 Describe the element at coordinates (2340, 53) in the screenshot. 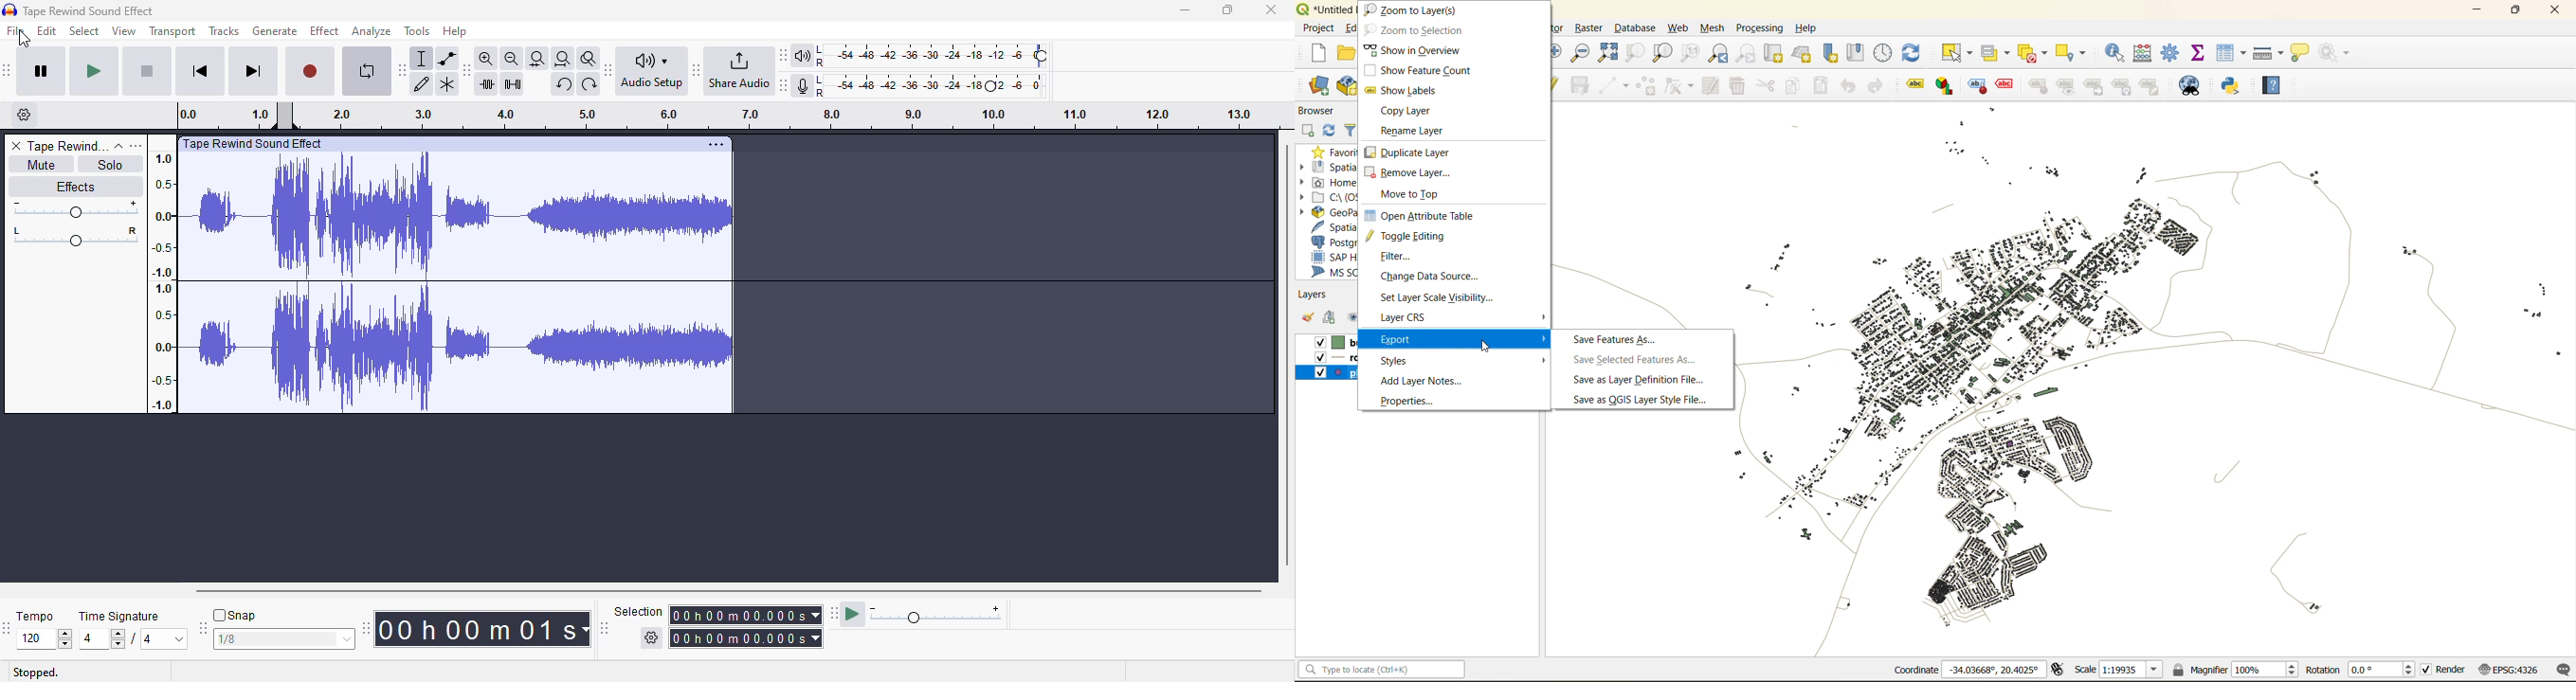

I see `no action` at that location.